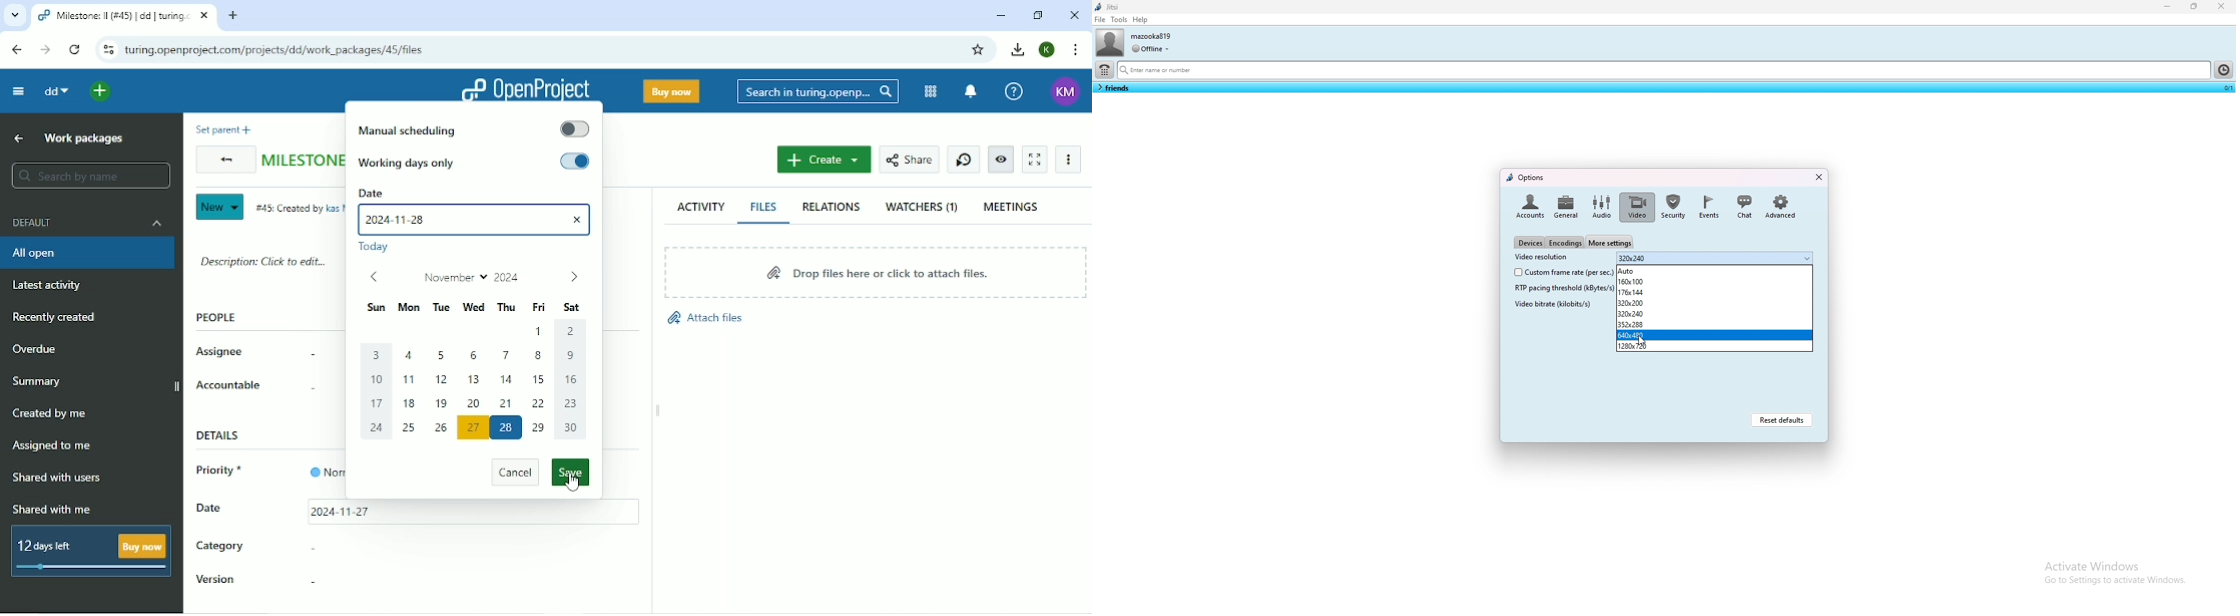 The image size is (2240, 616). Describe the element at coordinates (922, 207) in the screenshot. I see `Watchers 1` at that location.